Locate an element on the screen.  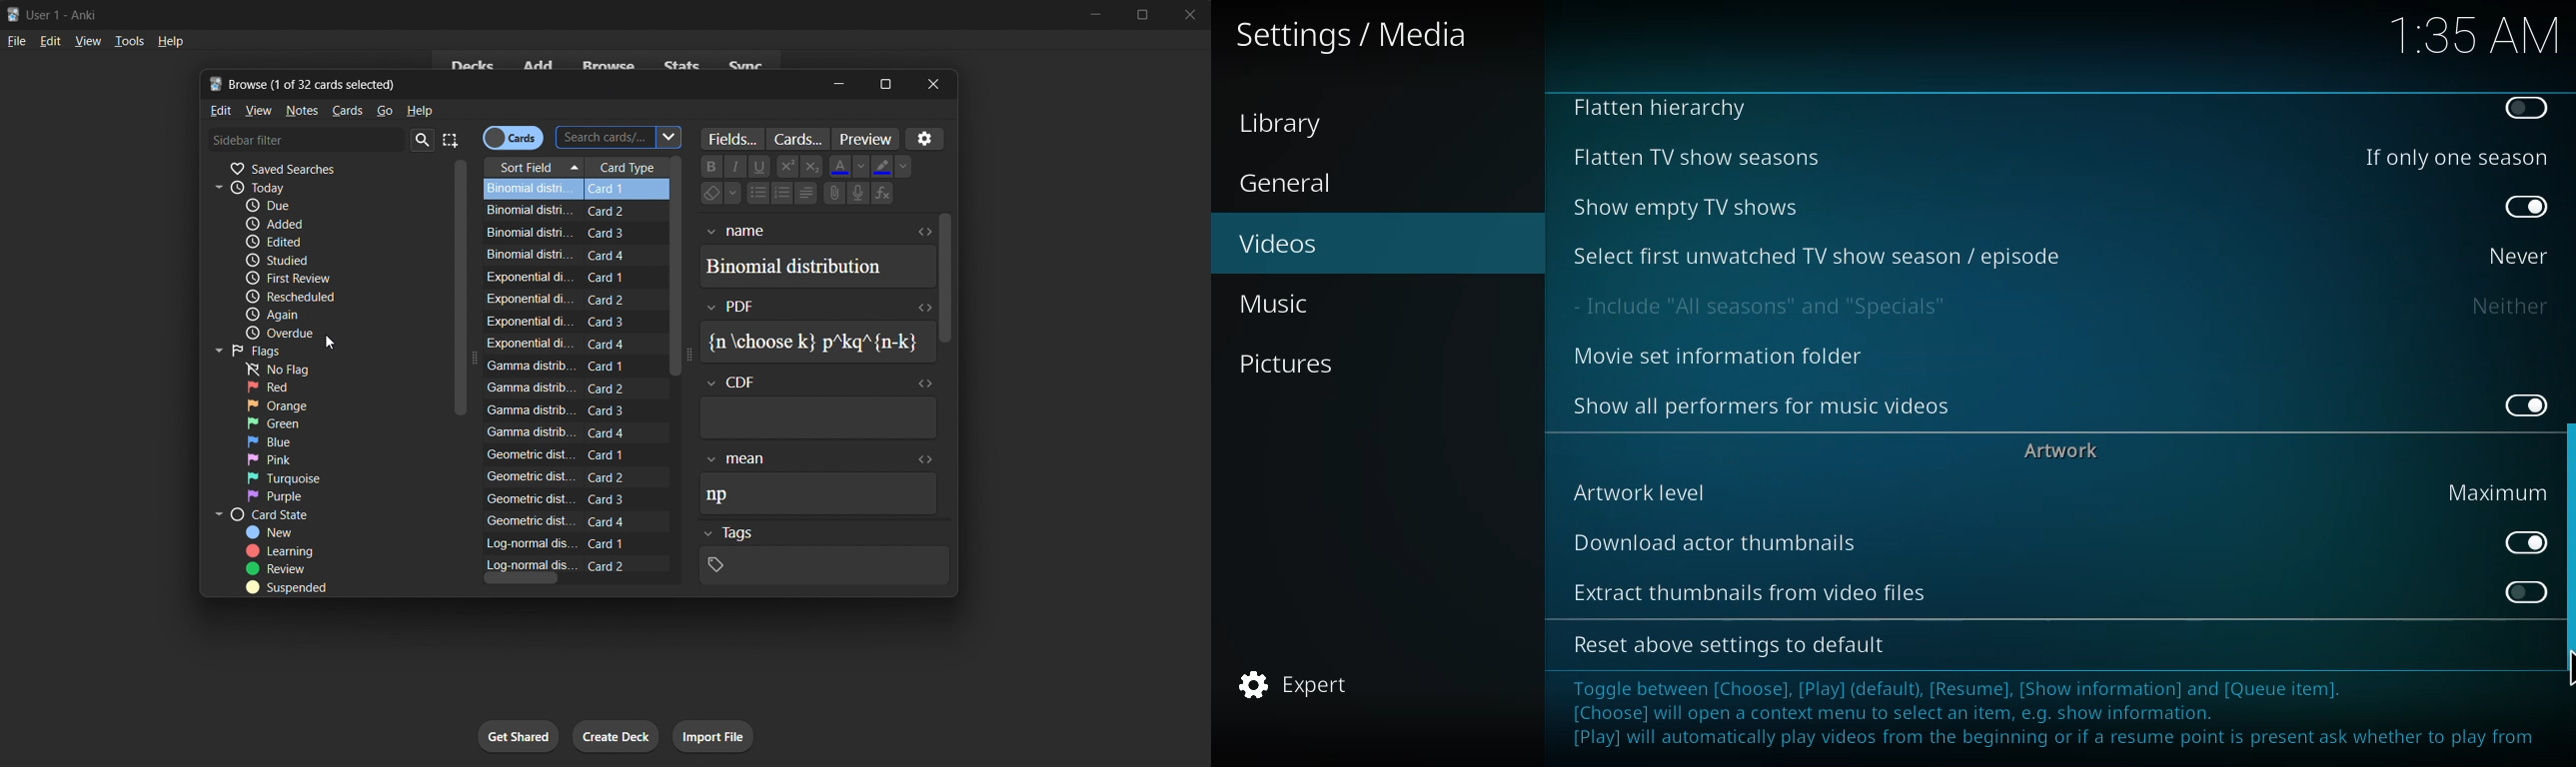
name is located at coordinates (750, 231).